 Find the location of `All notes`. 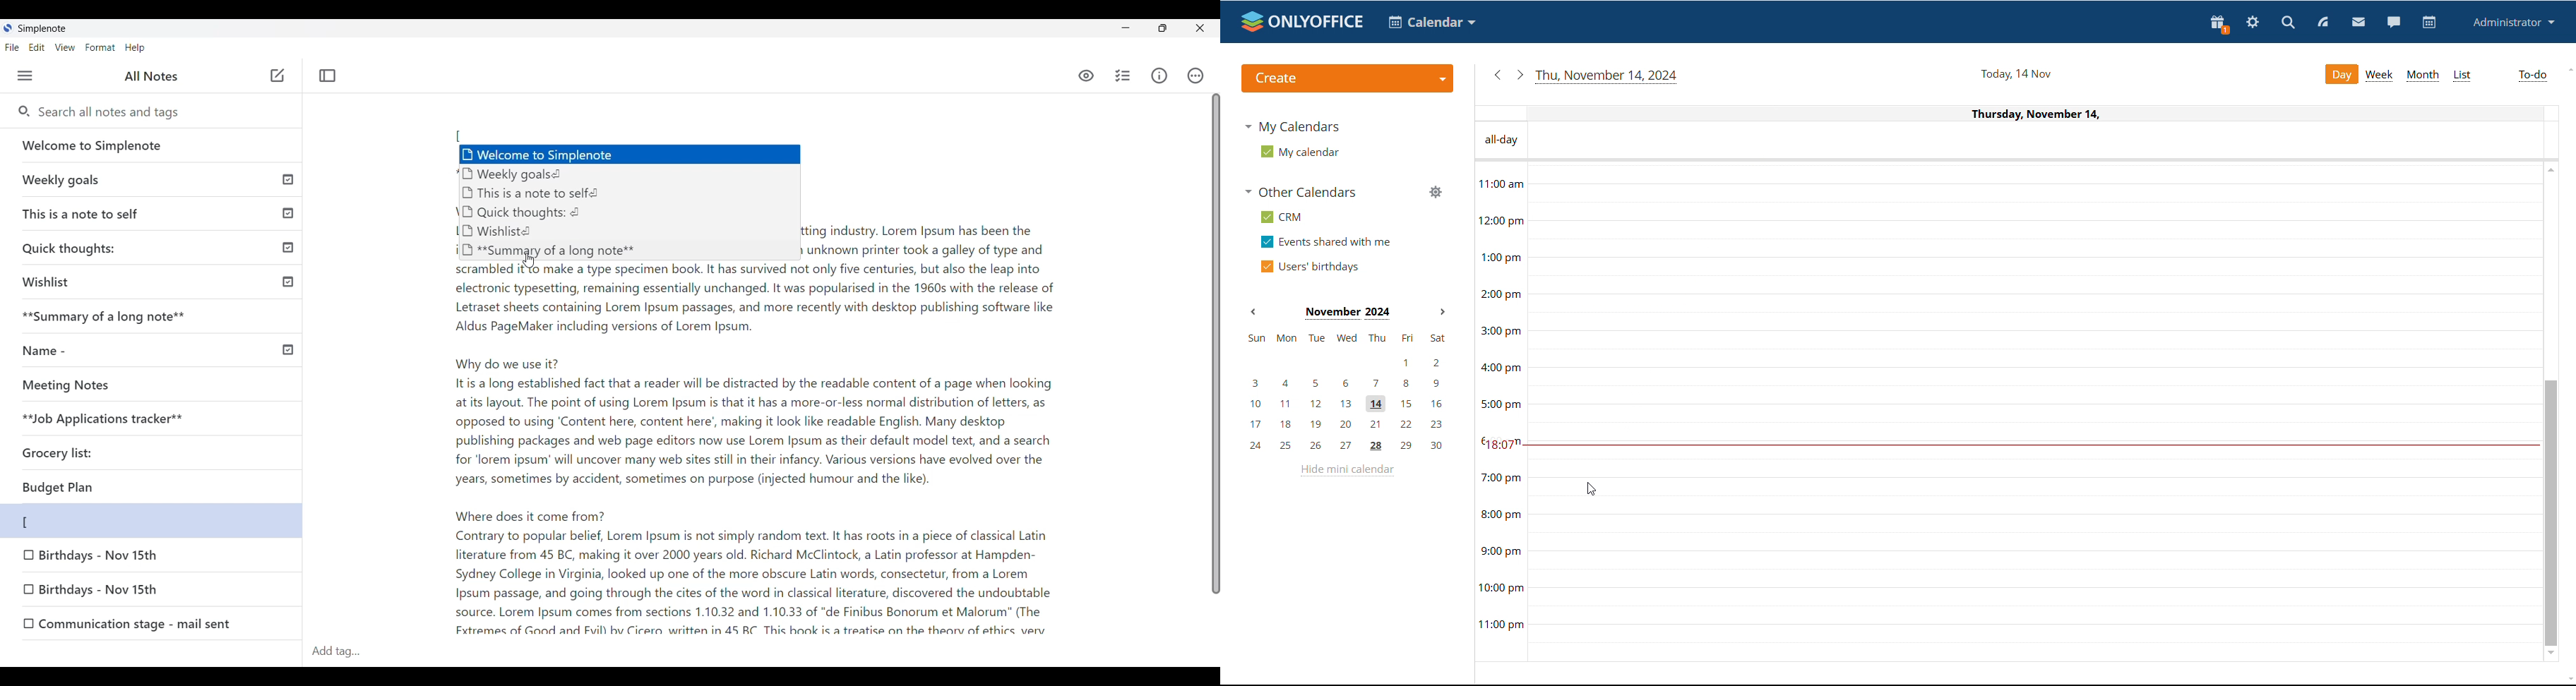

All notes is located at coordinates (151, 76).